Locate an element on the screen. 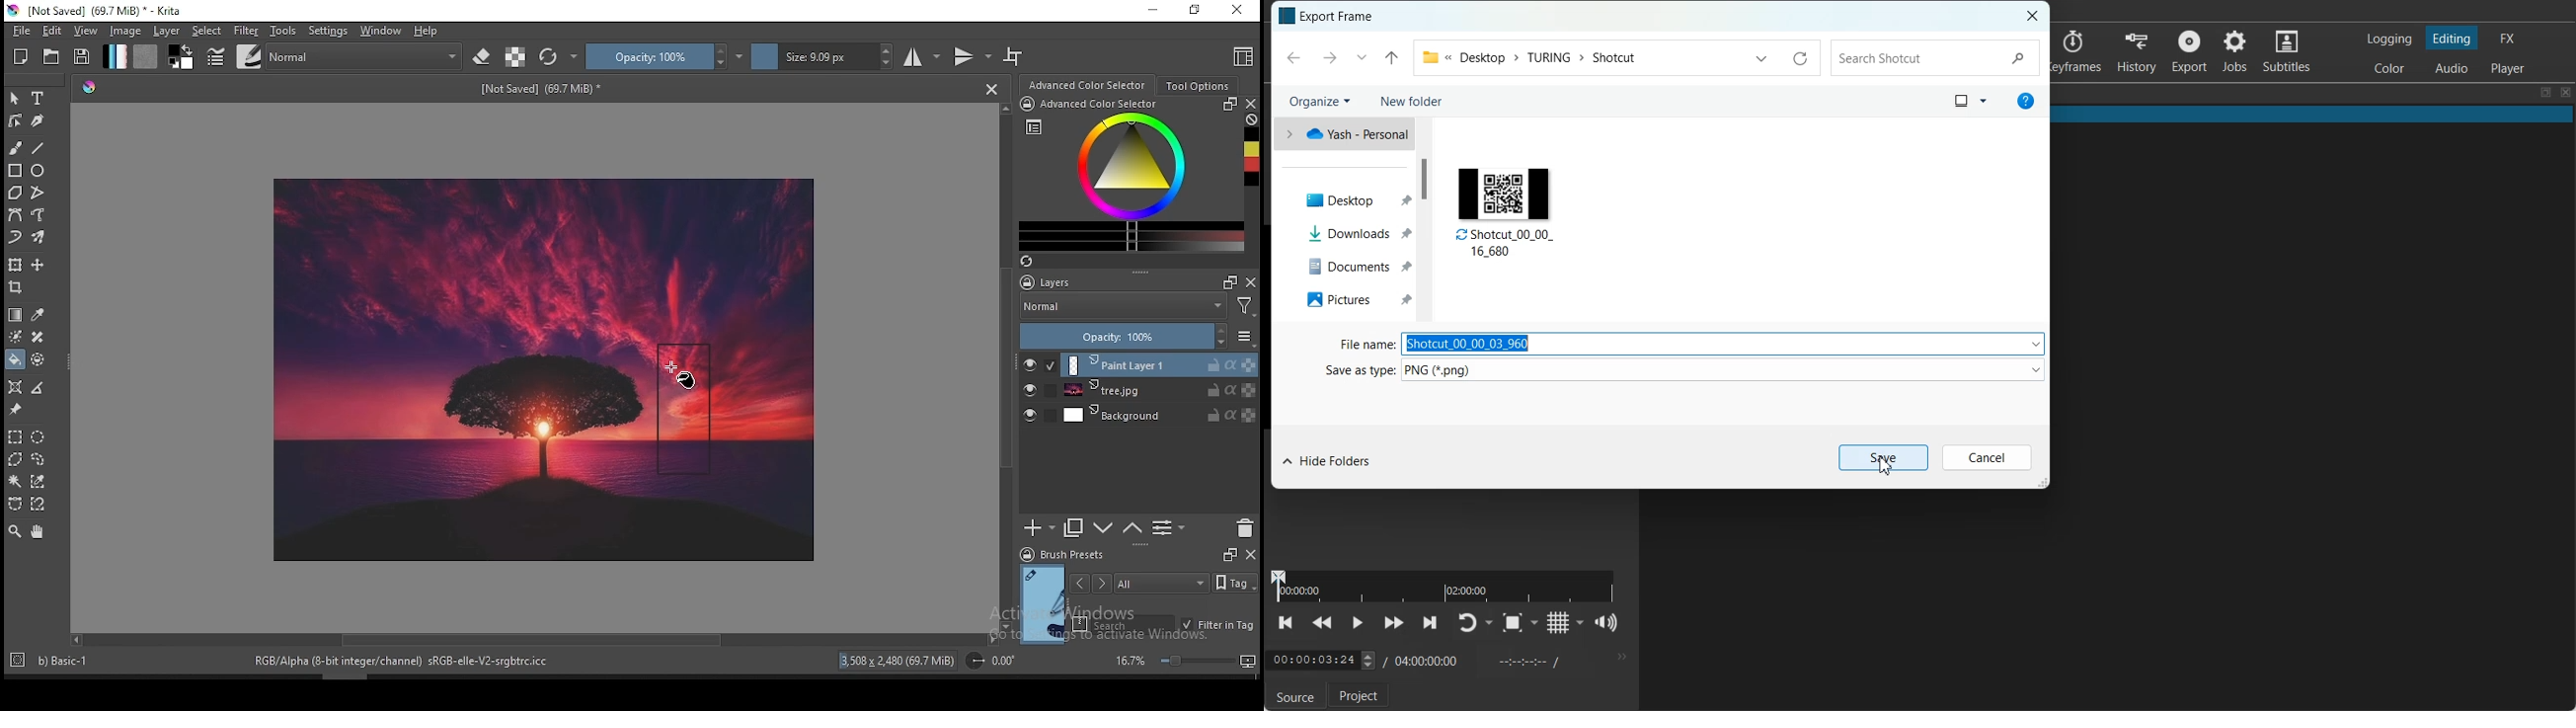 The image size is (2576, 728). Previous Location is located at coordinates (1759, 58).